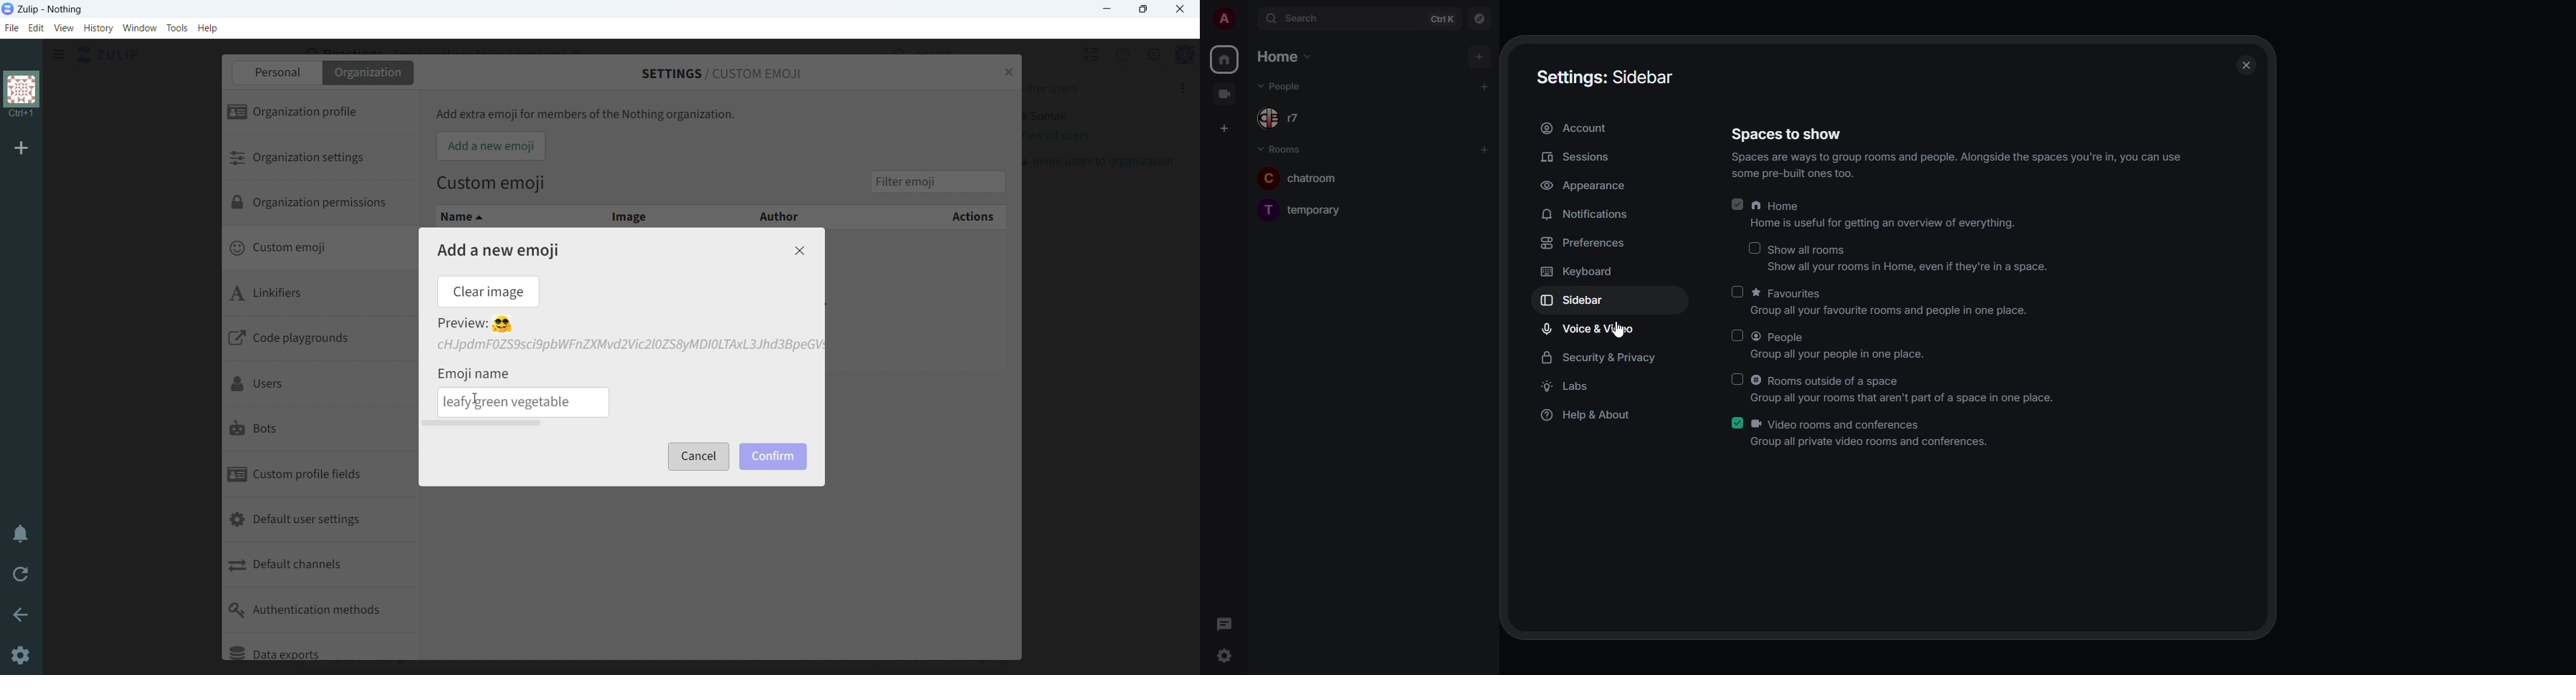  What do you see at coordinates (108, 55) in the screenshot?
I see `go to home view` at bounding box center [108, 55].